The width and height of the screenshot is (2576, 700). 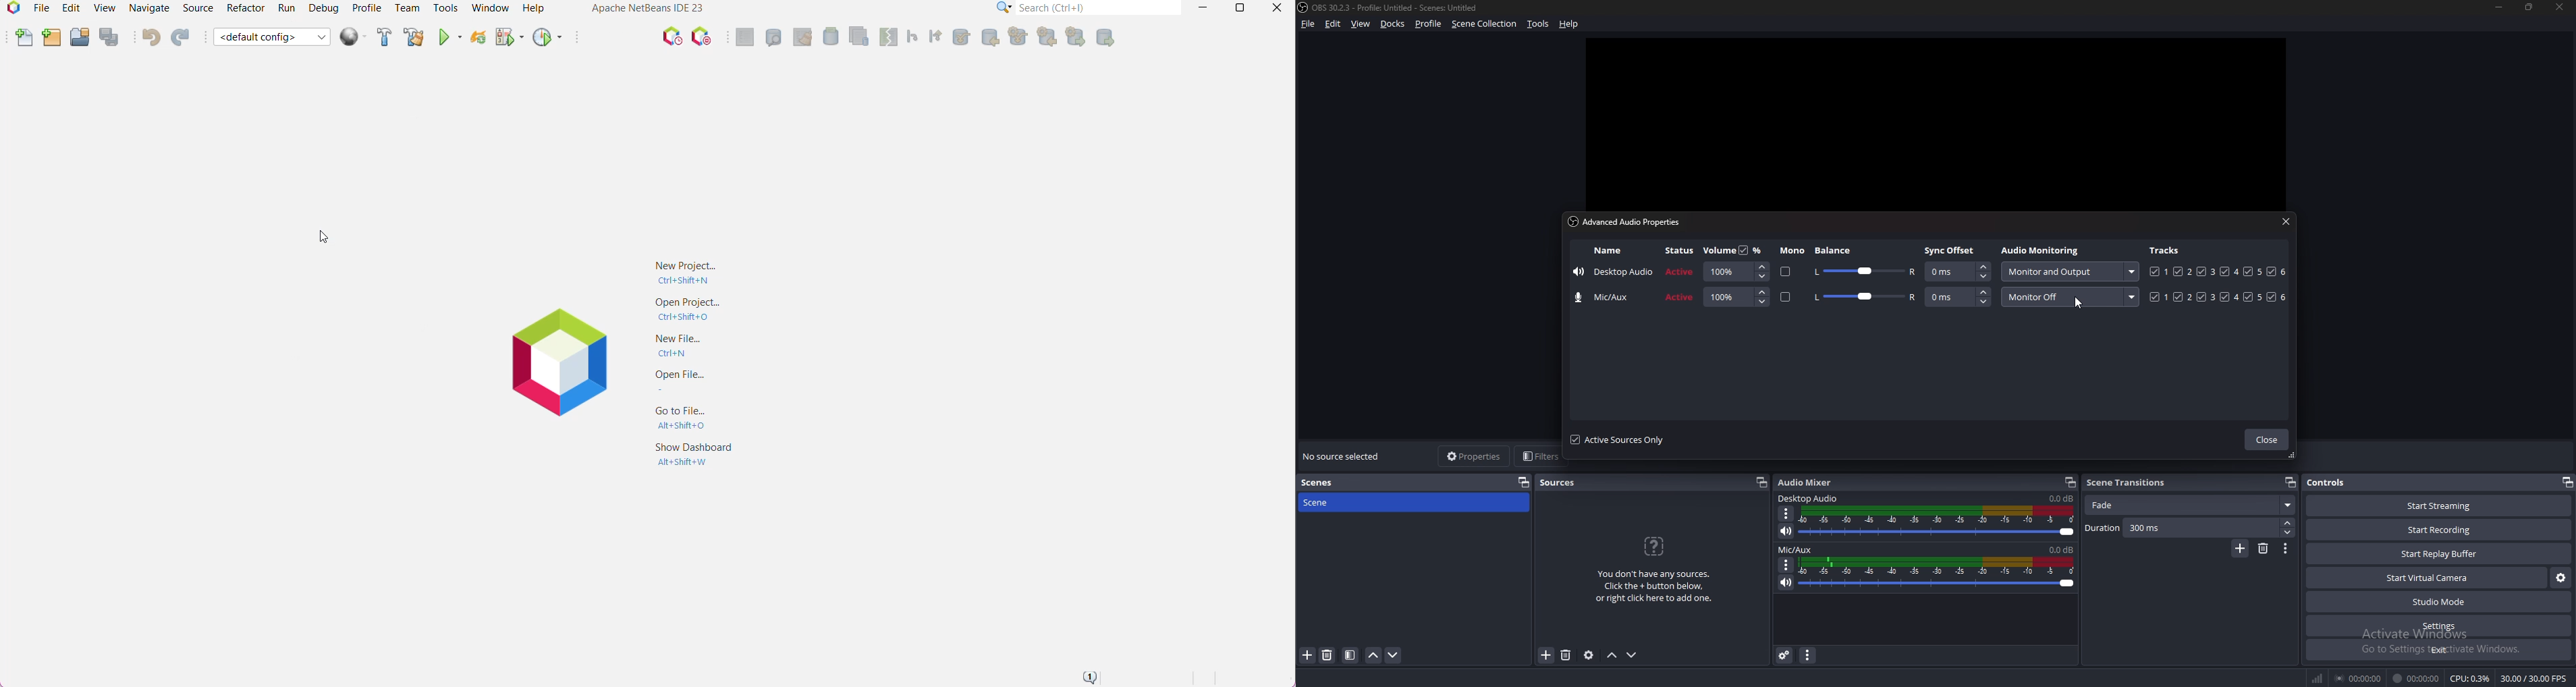 What do you see at coordinates (1809, 499) in the screenshot?
I see `desktop audio` at bounding box center [1809, 499].